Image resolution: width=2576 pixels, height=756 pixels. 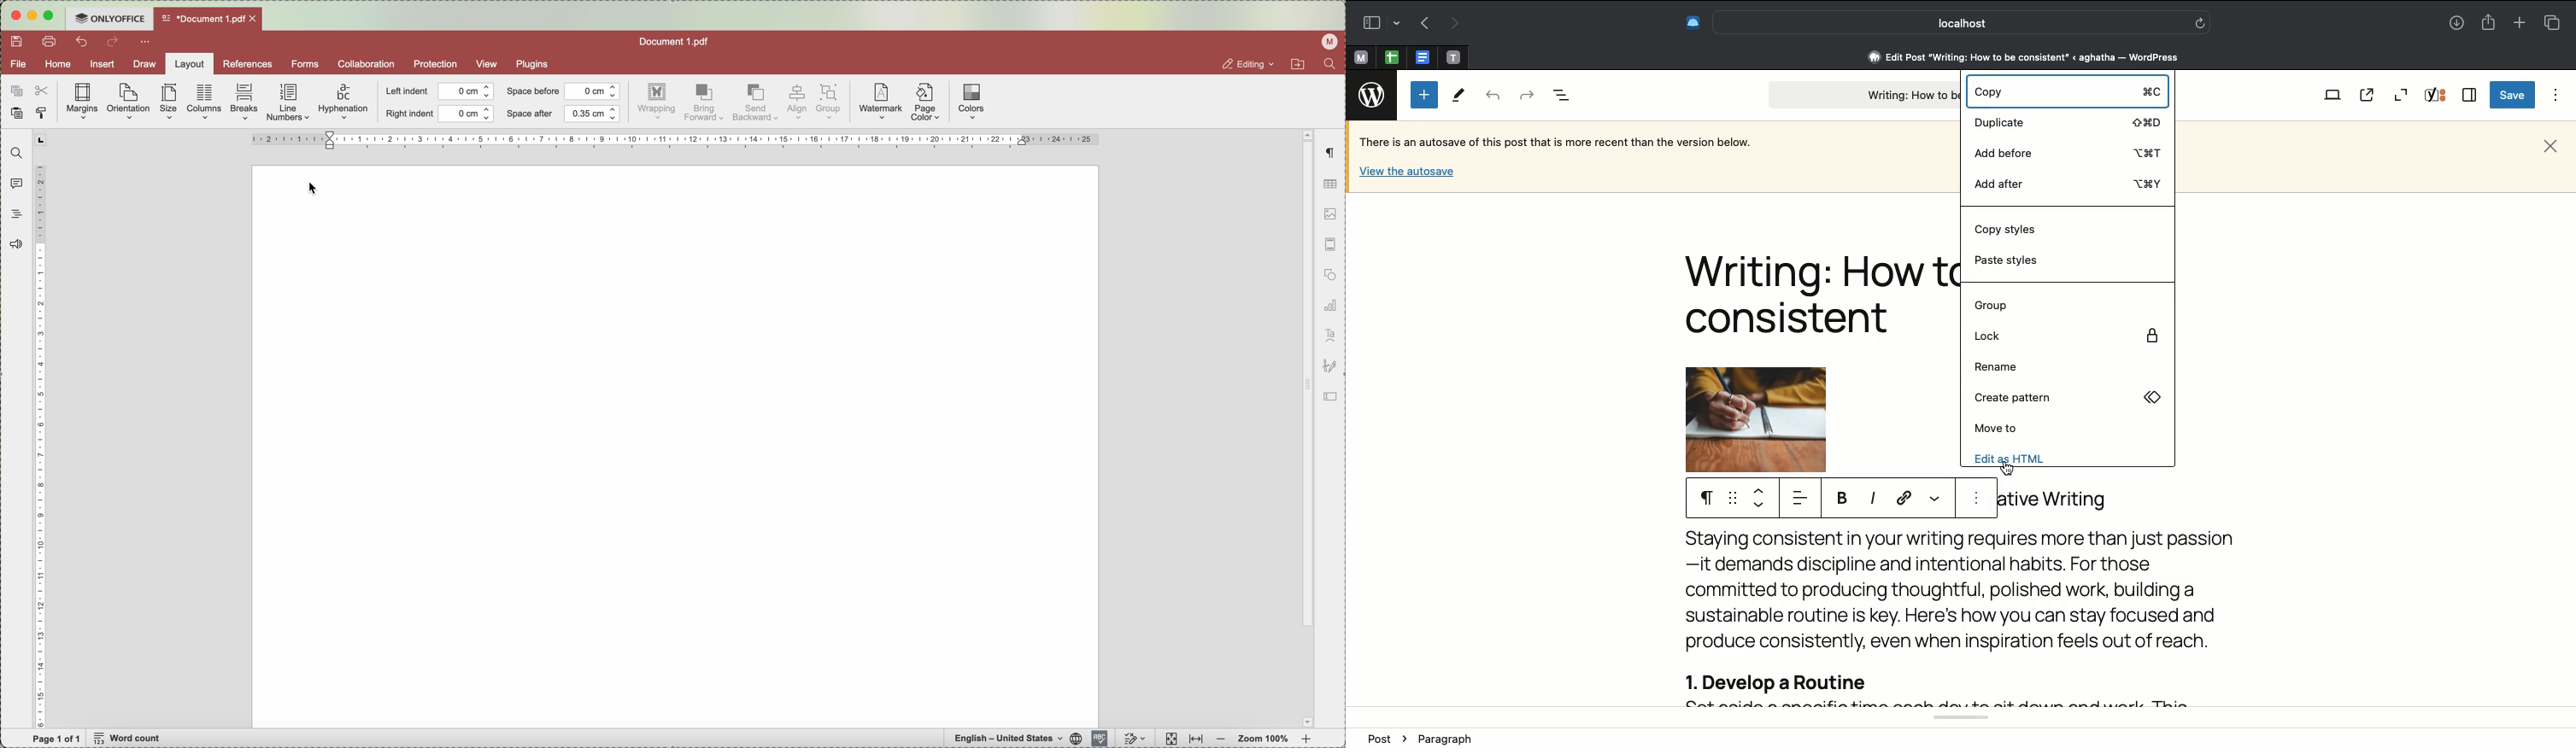 I want to click on right indent, so click(x=440, y=114).